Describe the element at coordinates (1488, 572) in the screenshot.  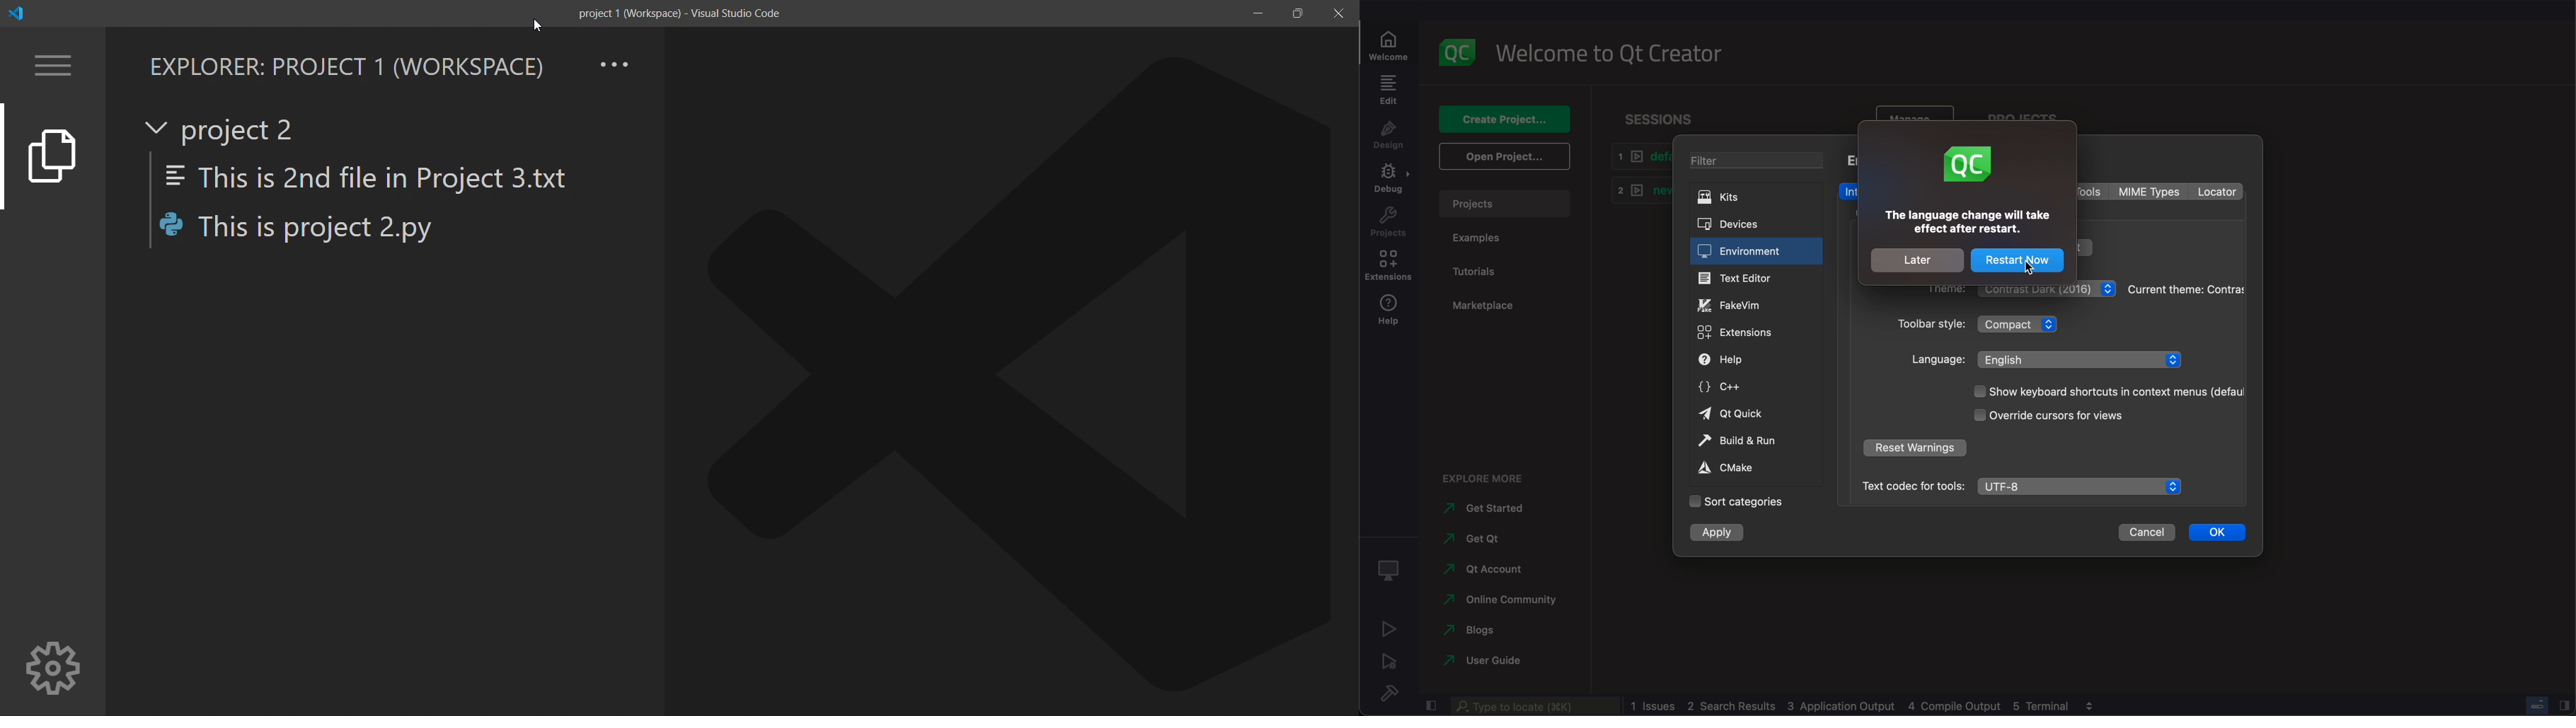
I see `qt account` at that location.